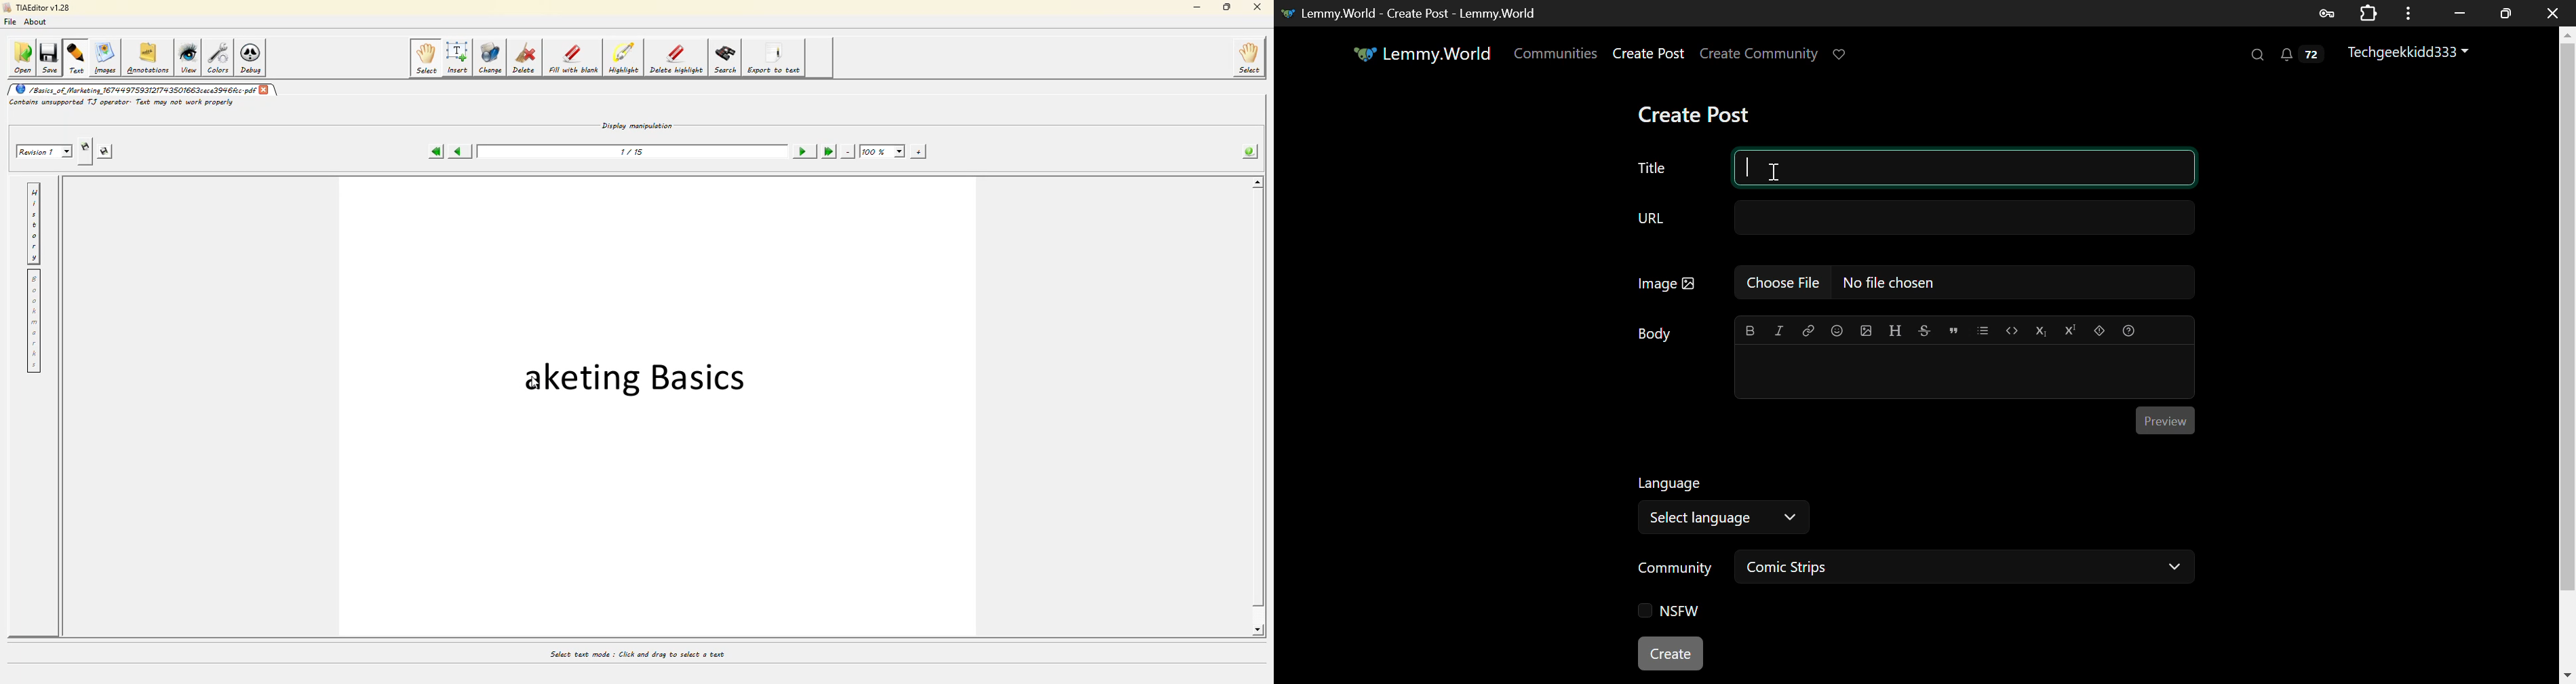 This screenshot has height=700, width=2576. What do you see at coordinates (2043, 330) in the screenshot?
I see `Subscript` at bounding box center [2043, 330].